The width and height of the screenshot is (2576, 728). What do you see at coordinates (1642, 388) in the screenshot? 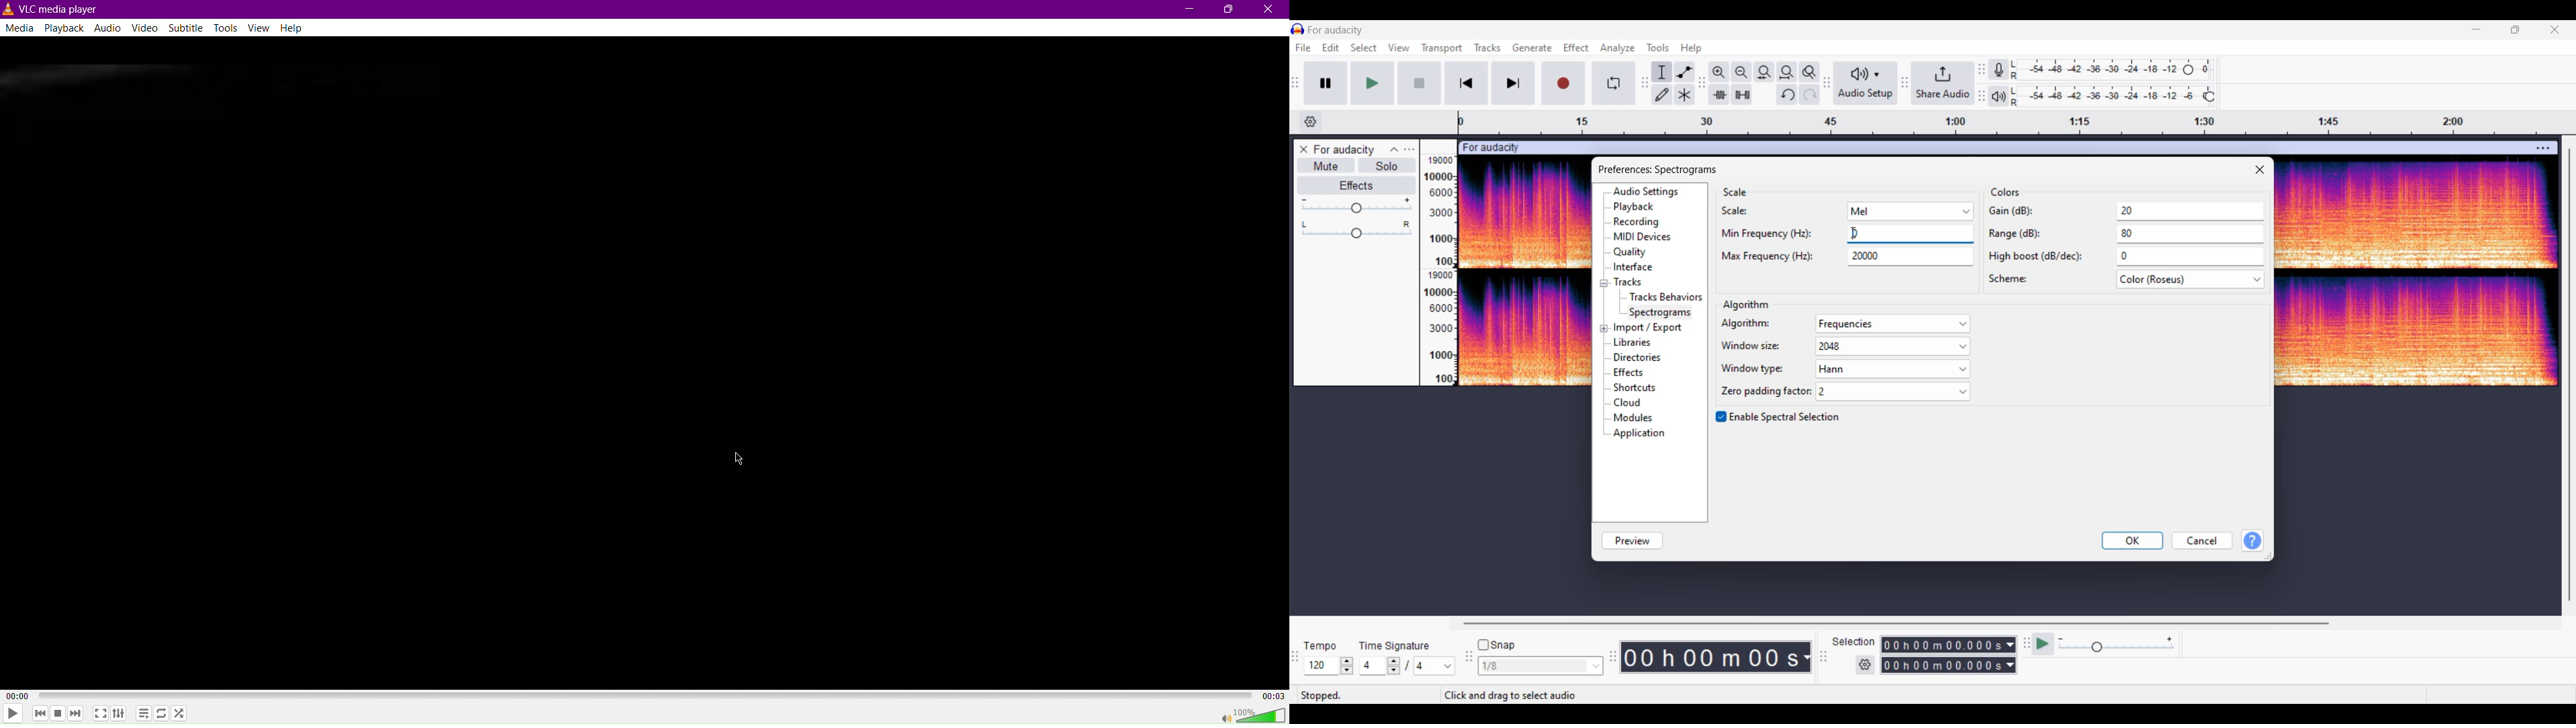
I see `shortcuts` at bounding box center [1642, 388].